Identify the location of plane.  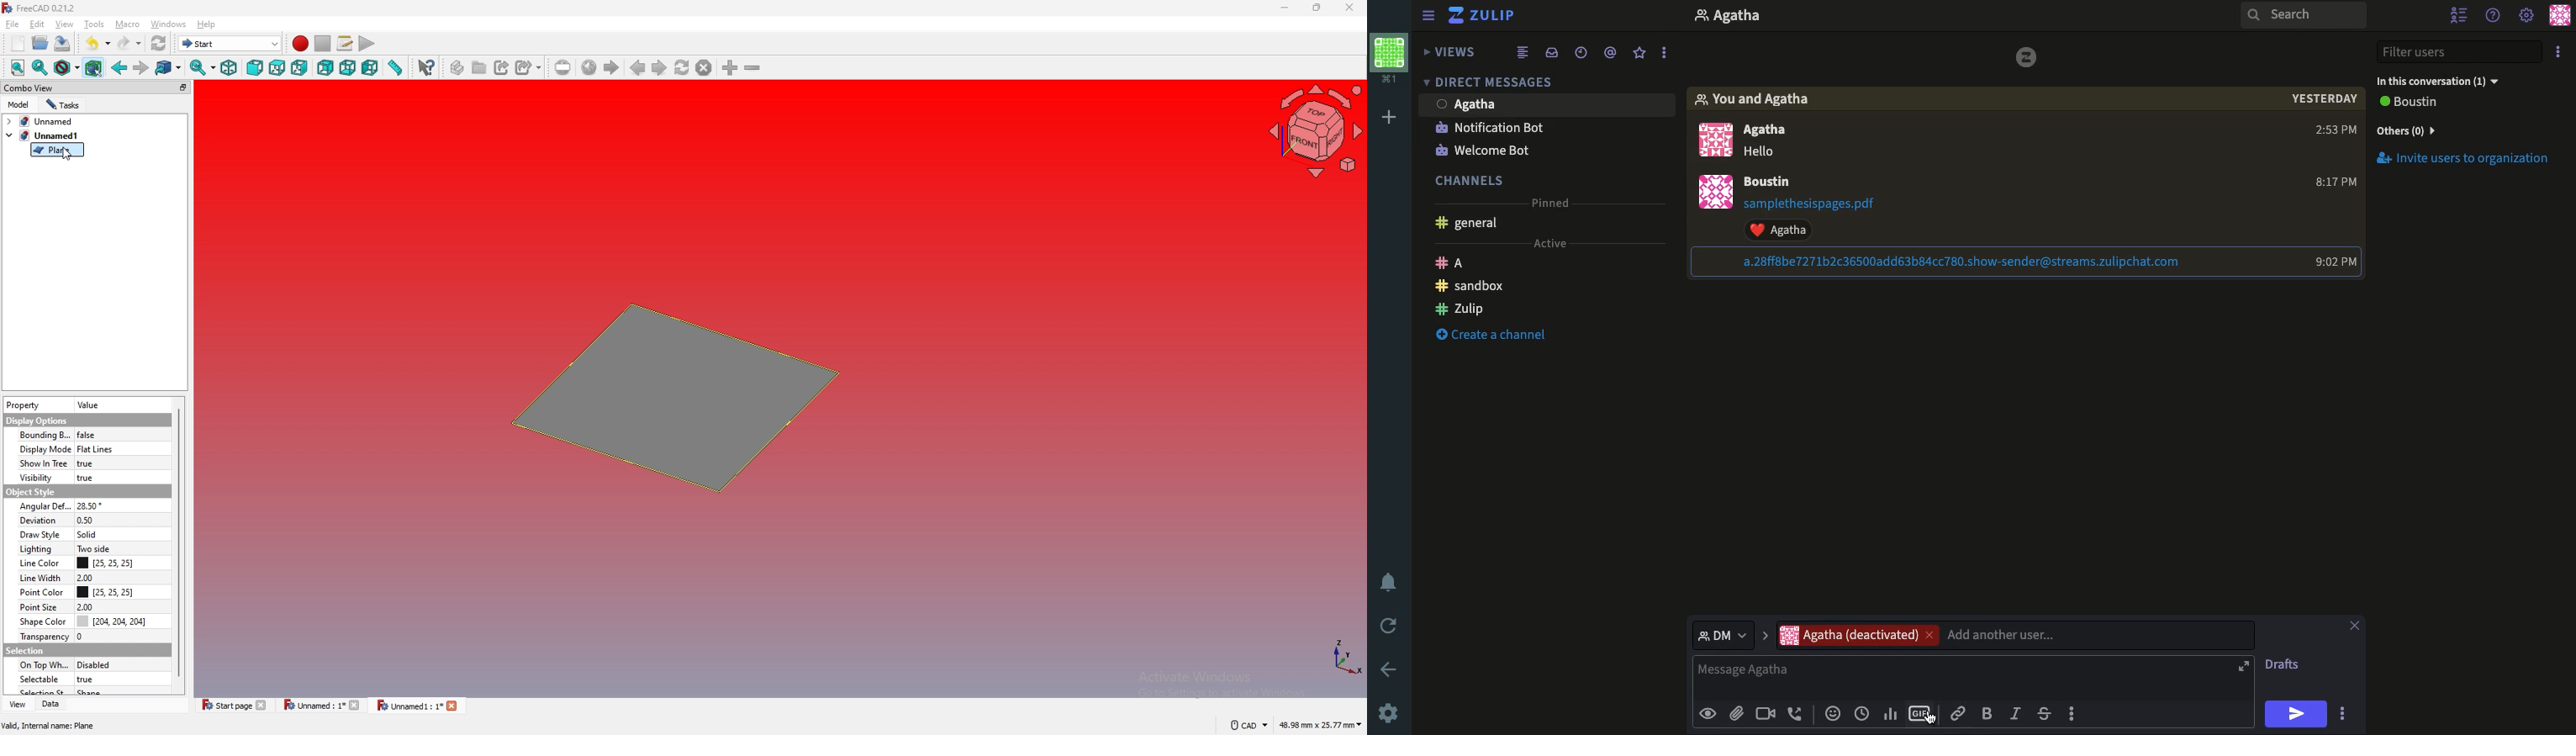
(57, 150).